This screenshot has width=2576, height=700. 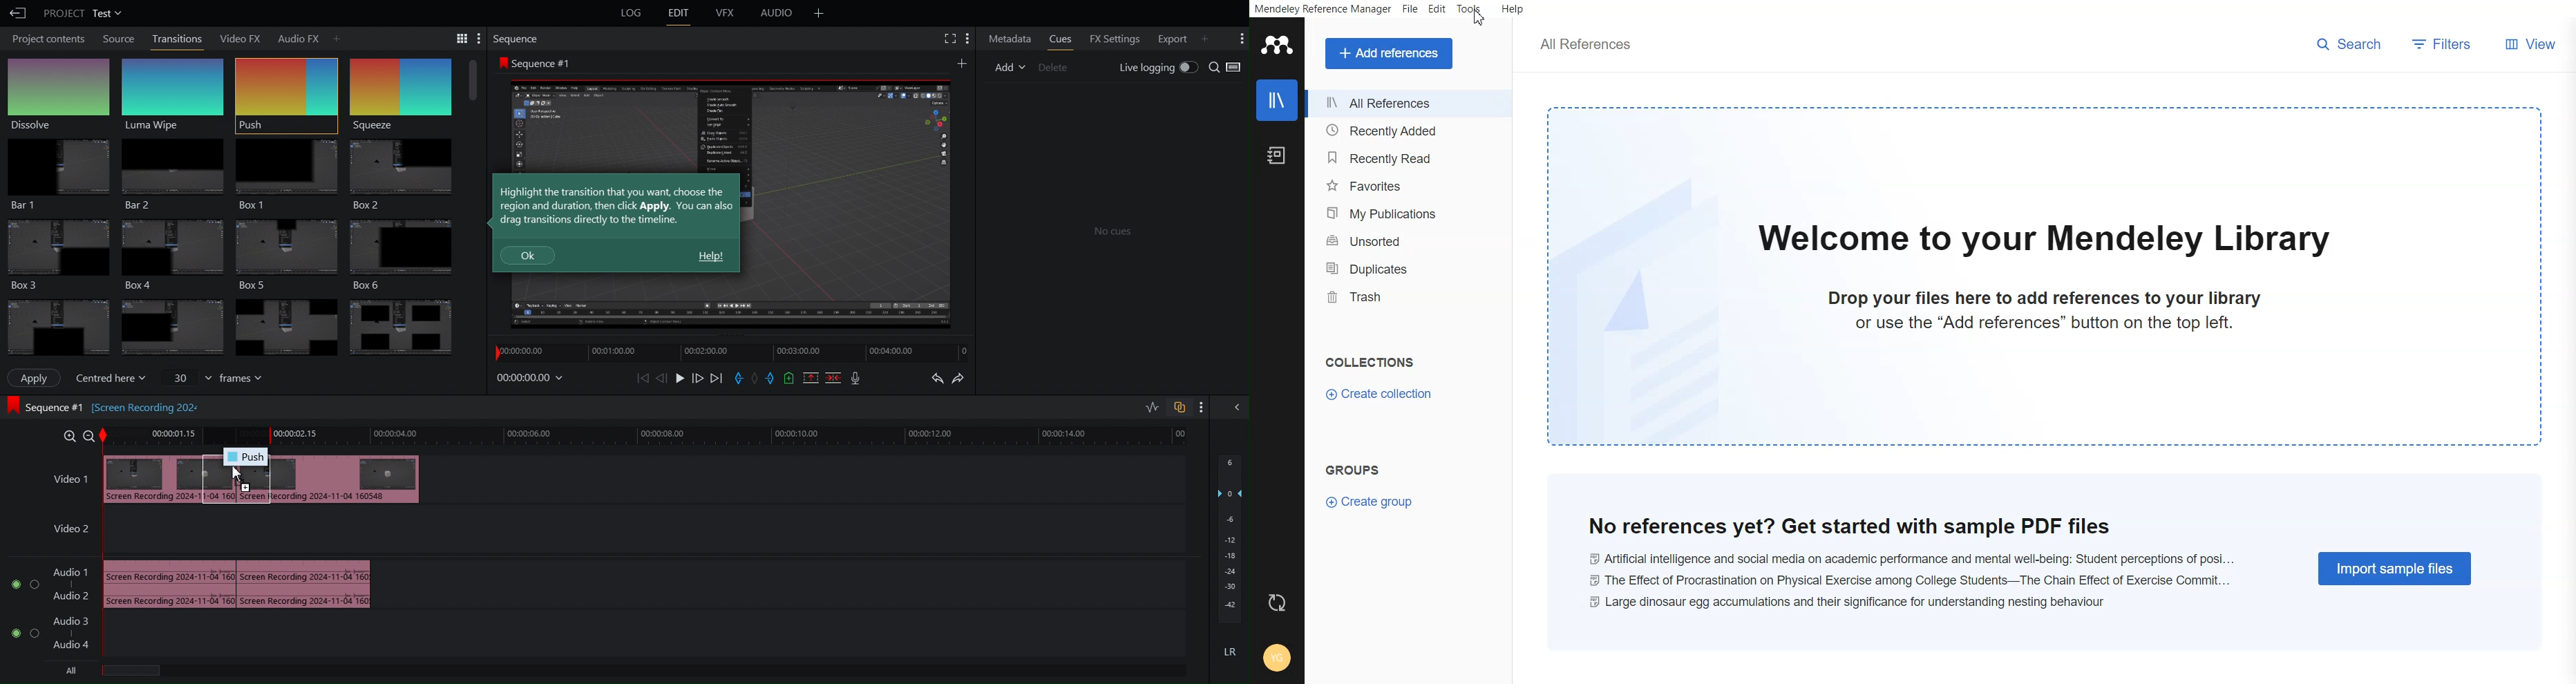 I want to click on Add, so click(x=819, y=13).